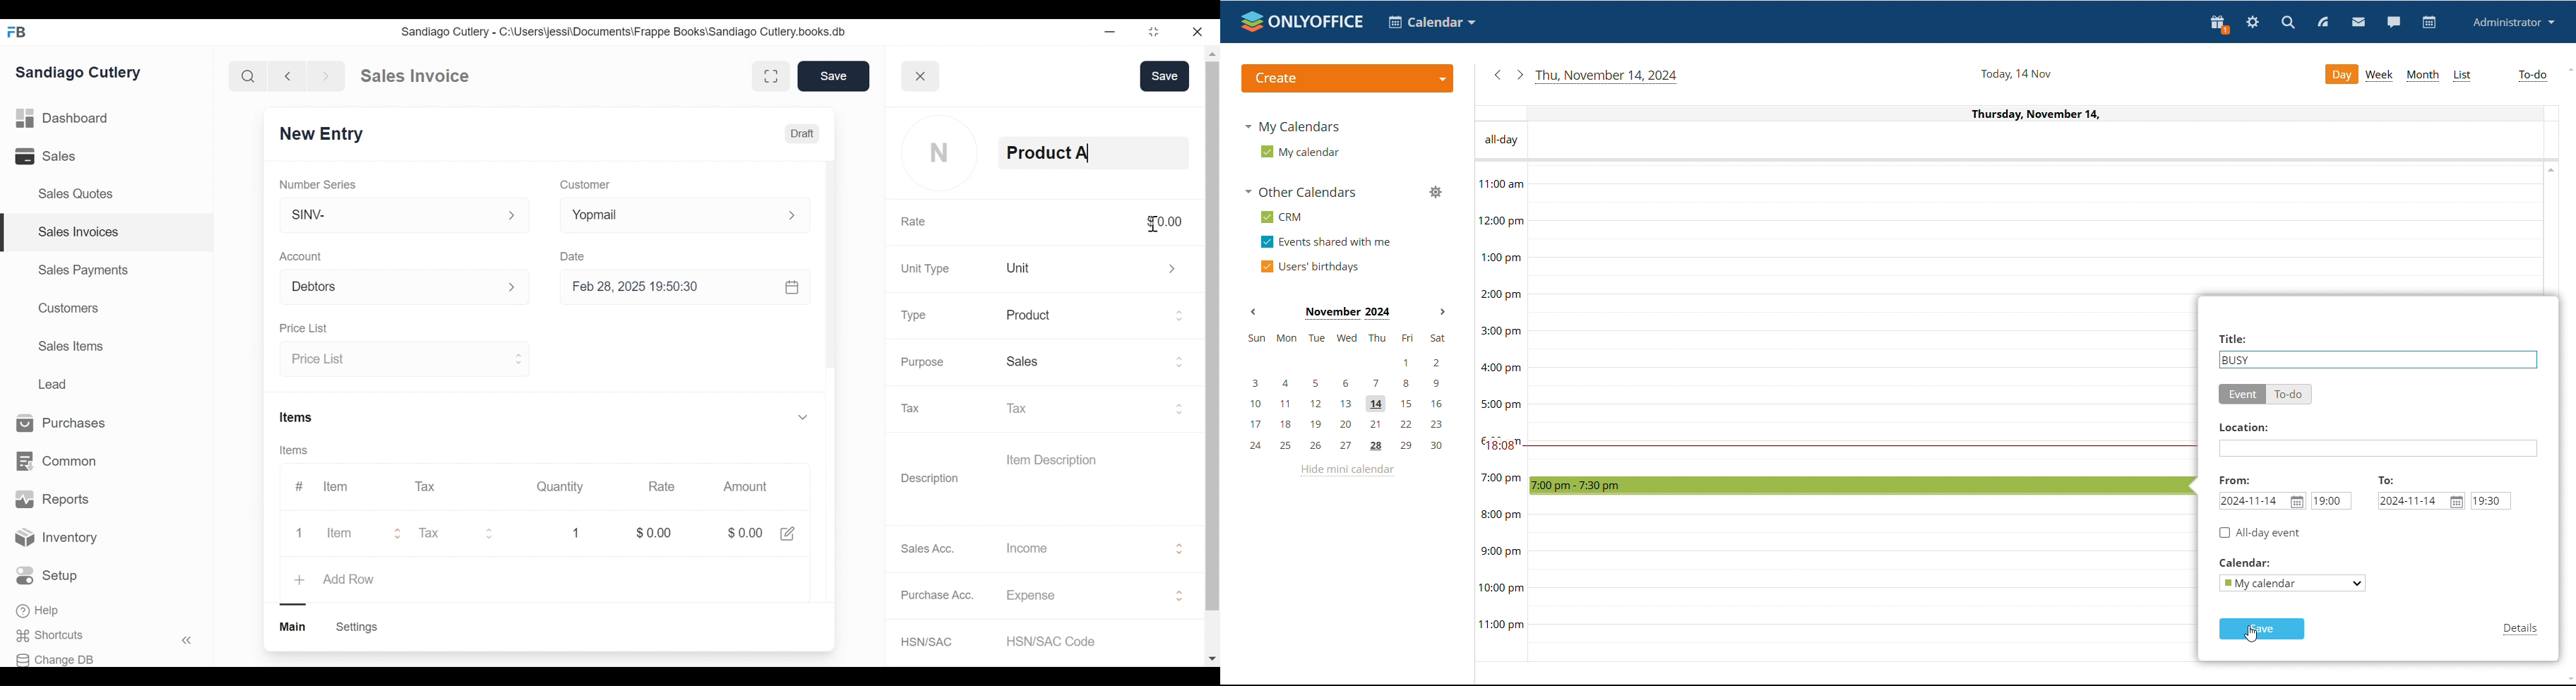  What do you see at coordinates (2243, 427) in the screenshot?
I see `Location` at bounding box center [2243, 427].